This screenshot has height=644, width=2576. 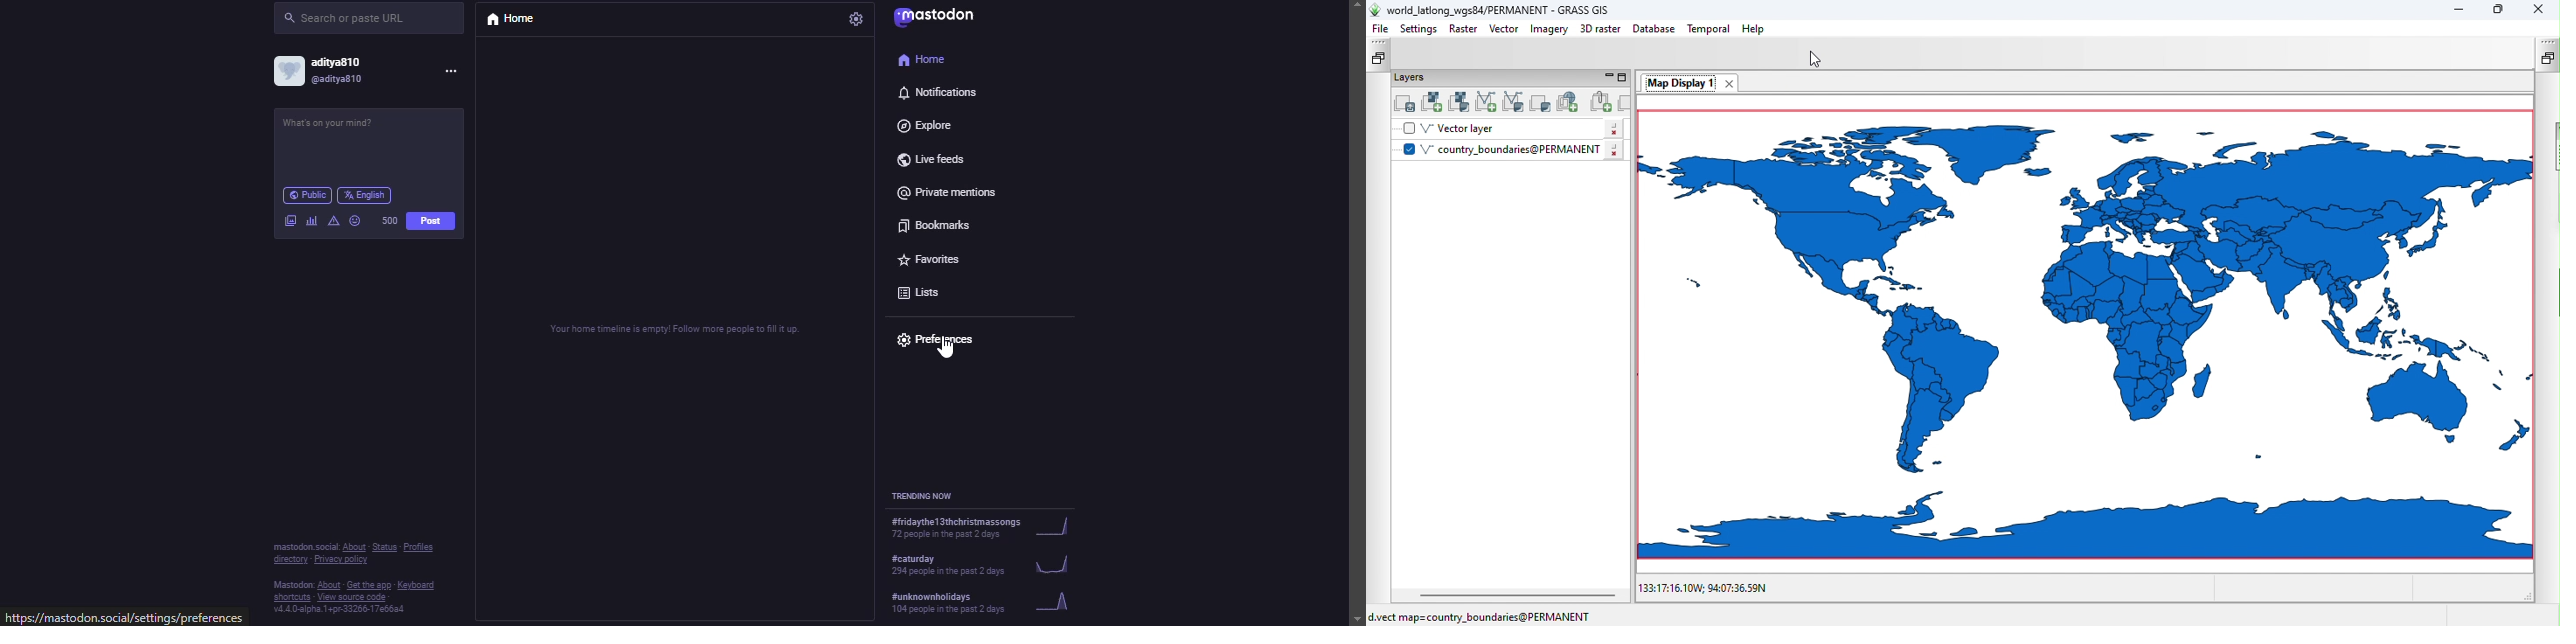 What do you see at coordinates (987, 529) in the screenshot?
I see `trending` at bounding box center [987, 529].